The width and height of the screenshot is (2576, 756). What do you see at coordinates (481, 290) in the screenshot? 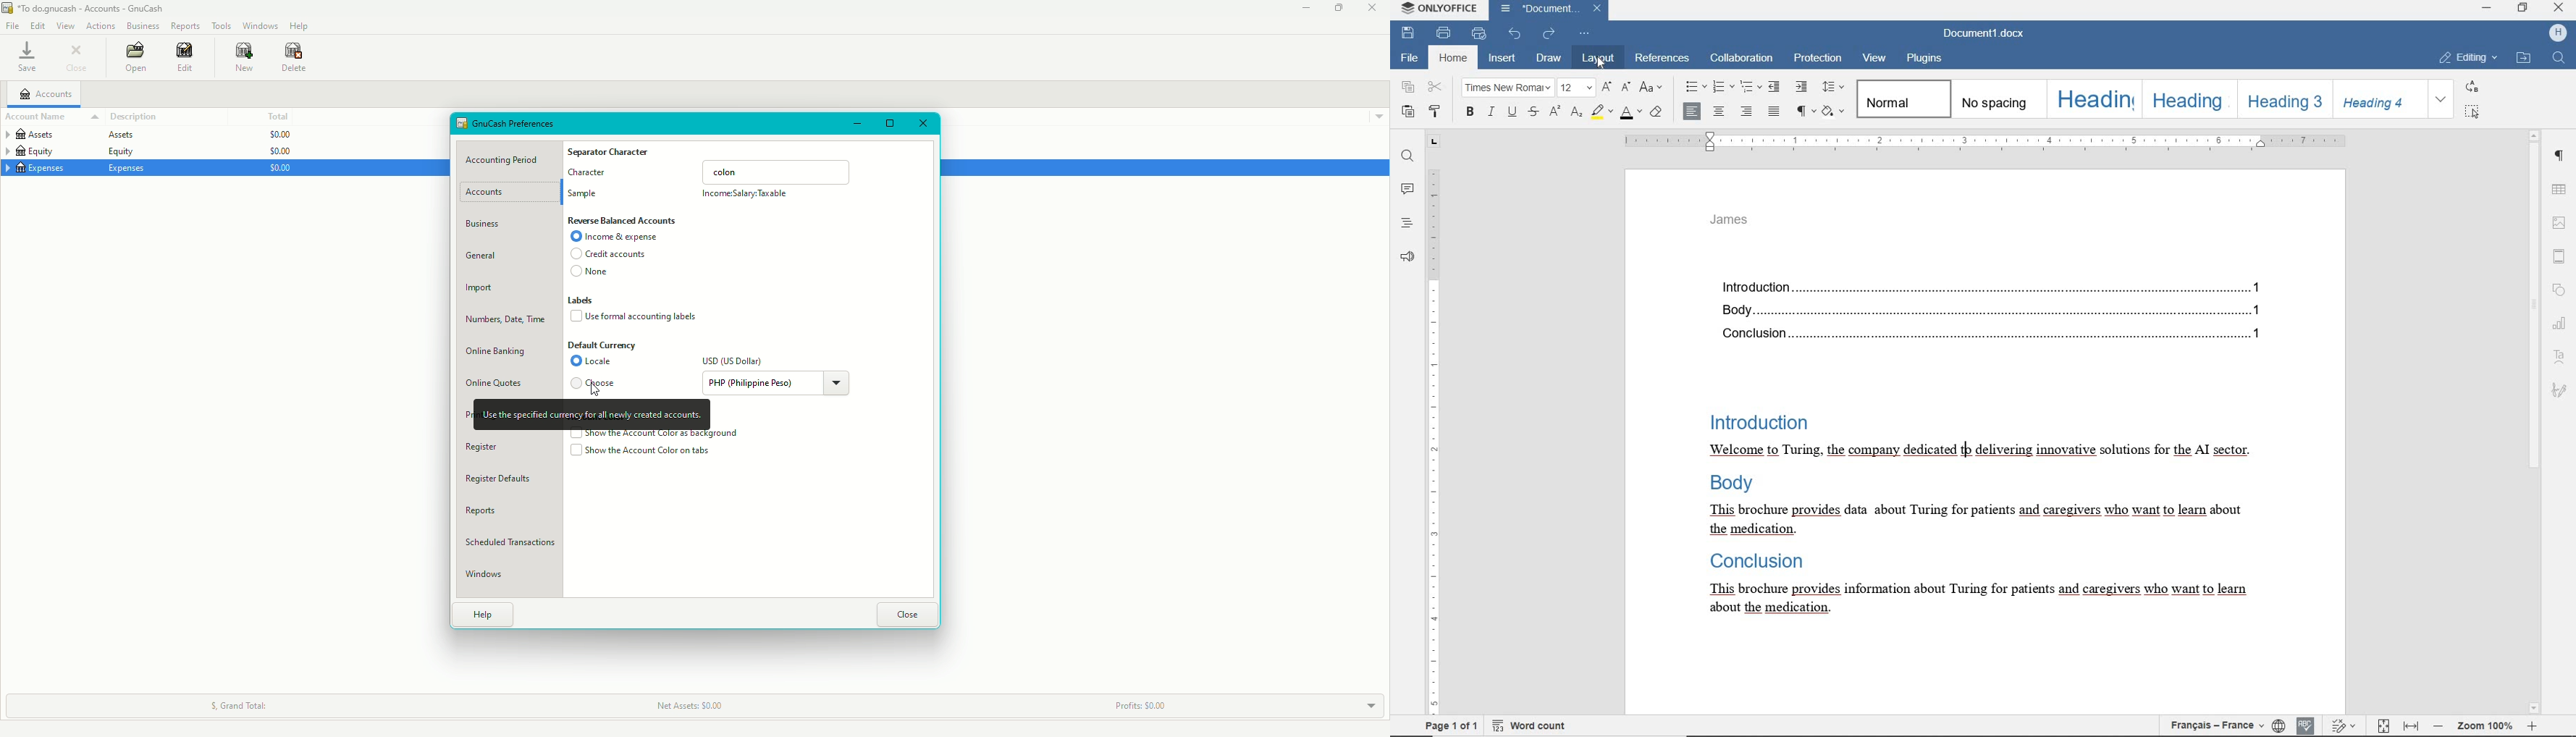
I see `Import` at bounding box center [481, 290].